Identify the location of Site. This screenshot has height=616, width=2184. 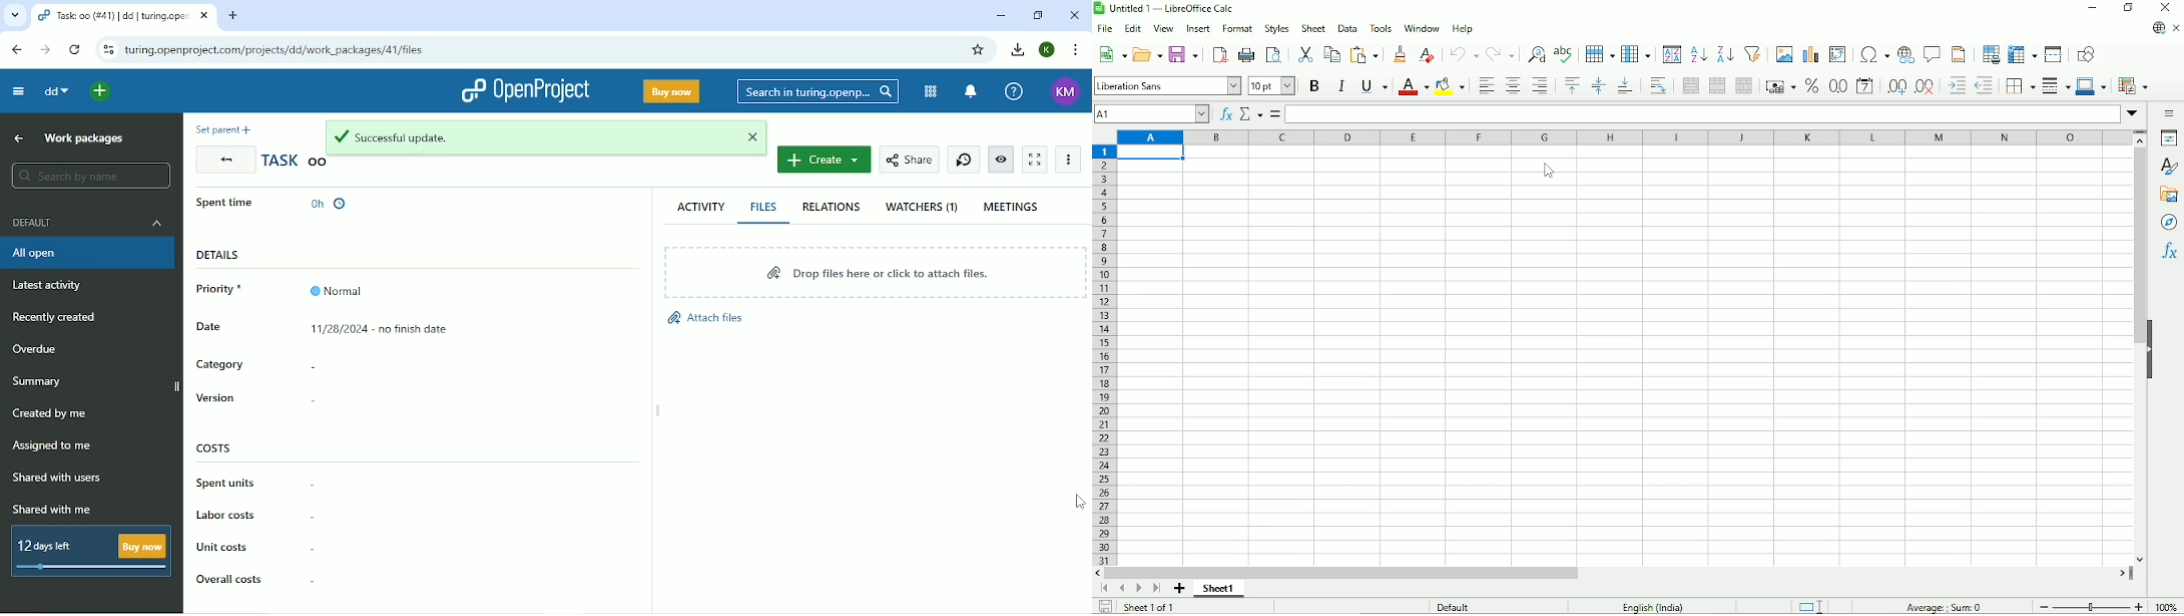
(276, 50).